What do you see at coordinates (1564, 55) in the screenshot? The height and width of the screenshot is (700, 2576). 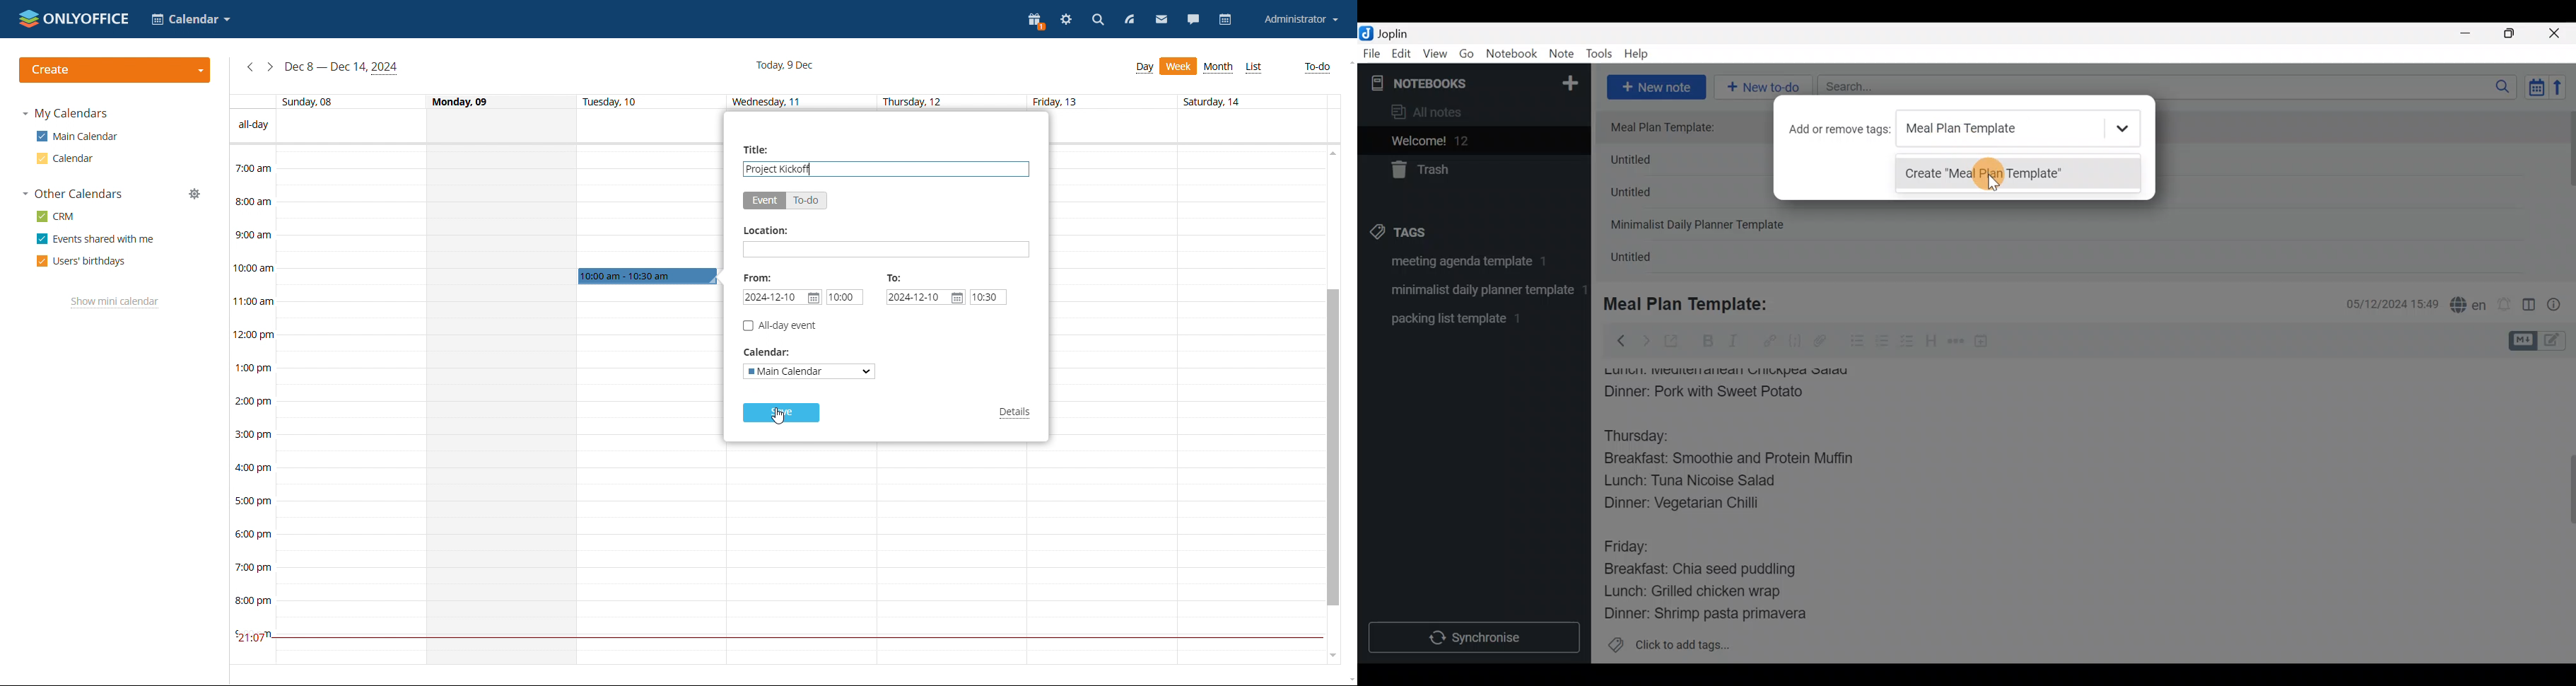 I see `Note` at bounding box center [1564, 55].